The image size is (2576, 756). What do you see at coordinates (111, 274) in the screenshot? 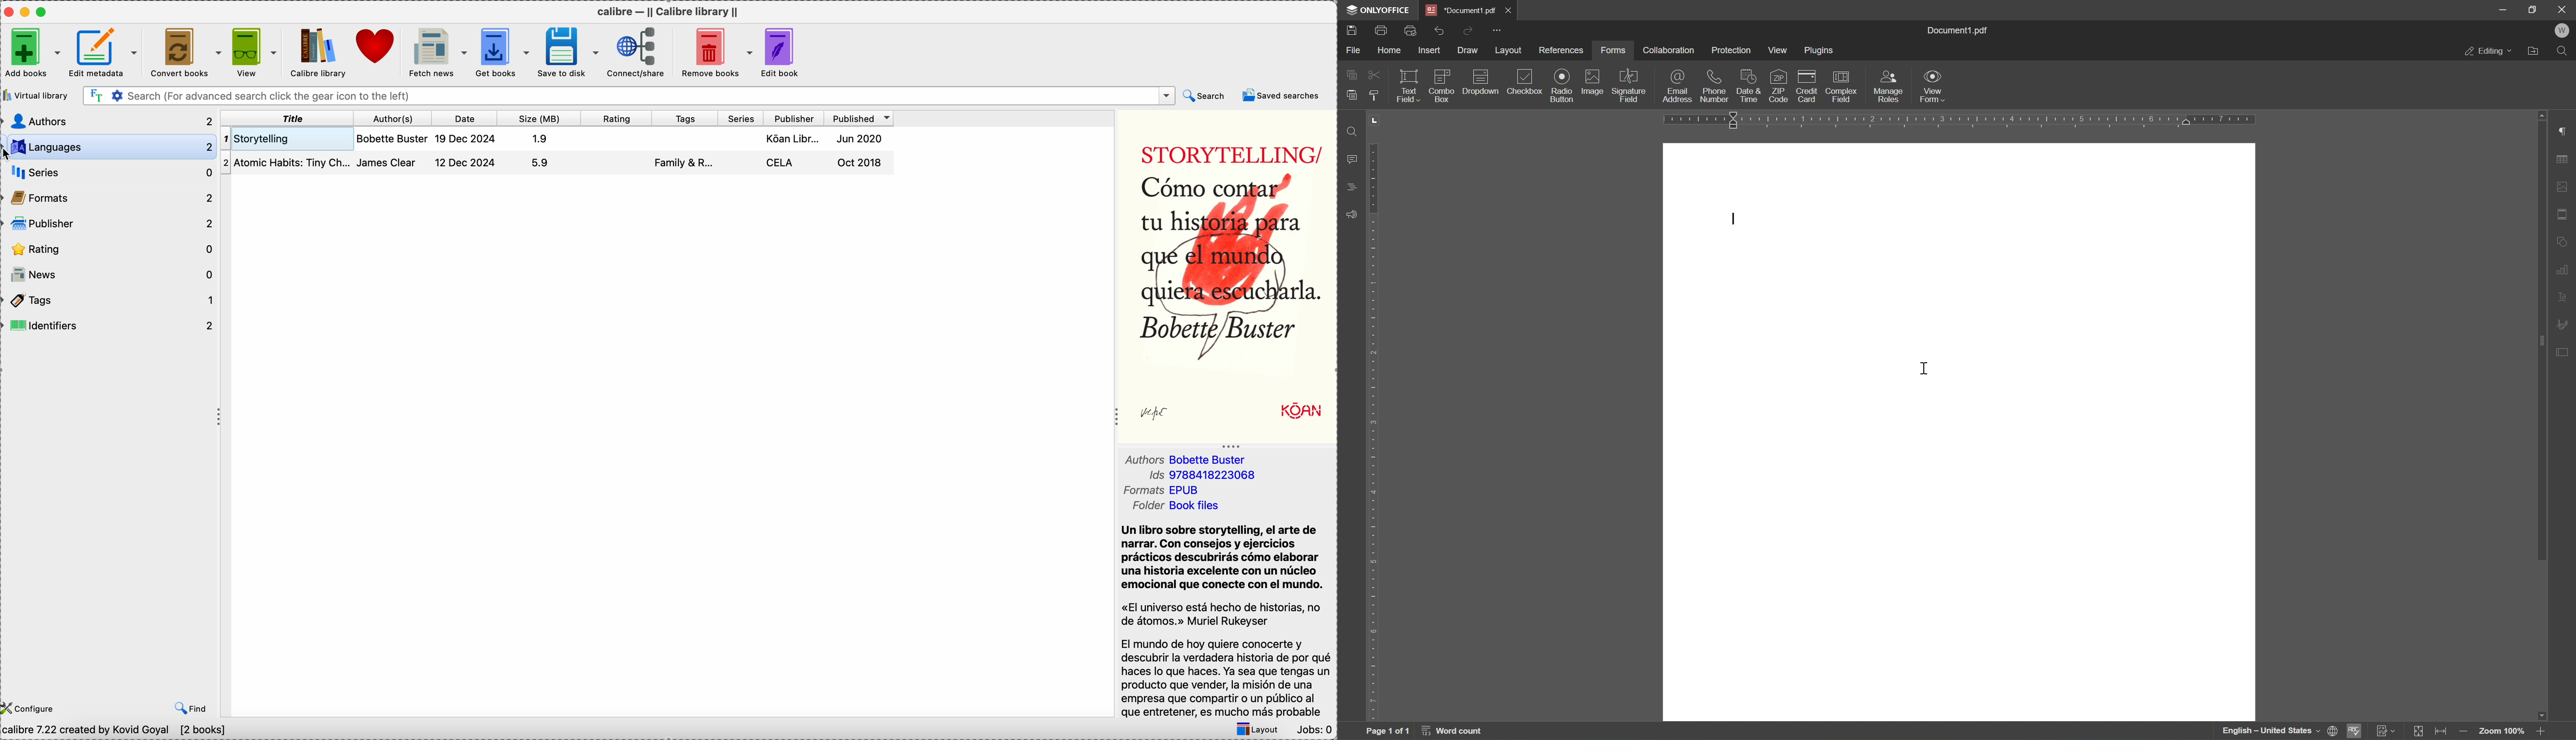
I see `news` at bounding box center [111, 274].